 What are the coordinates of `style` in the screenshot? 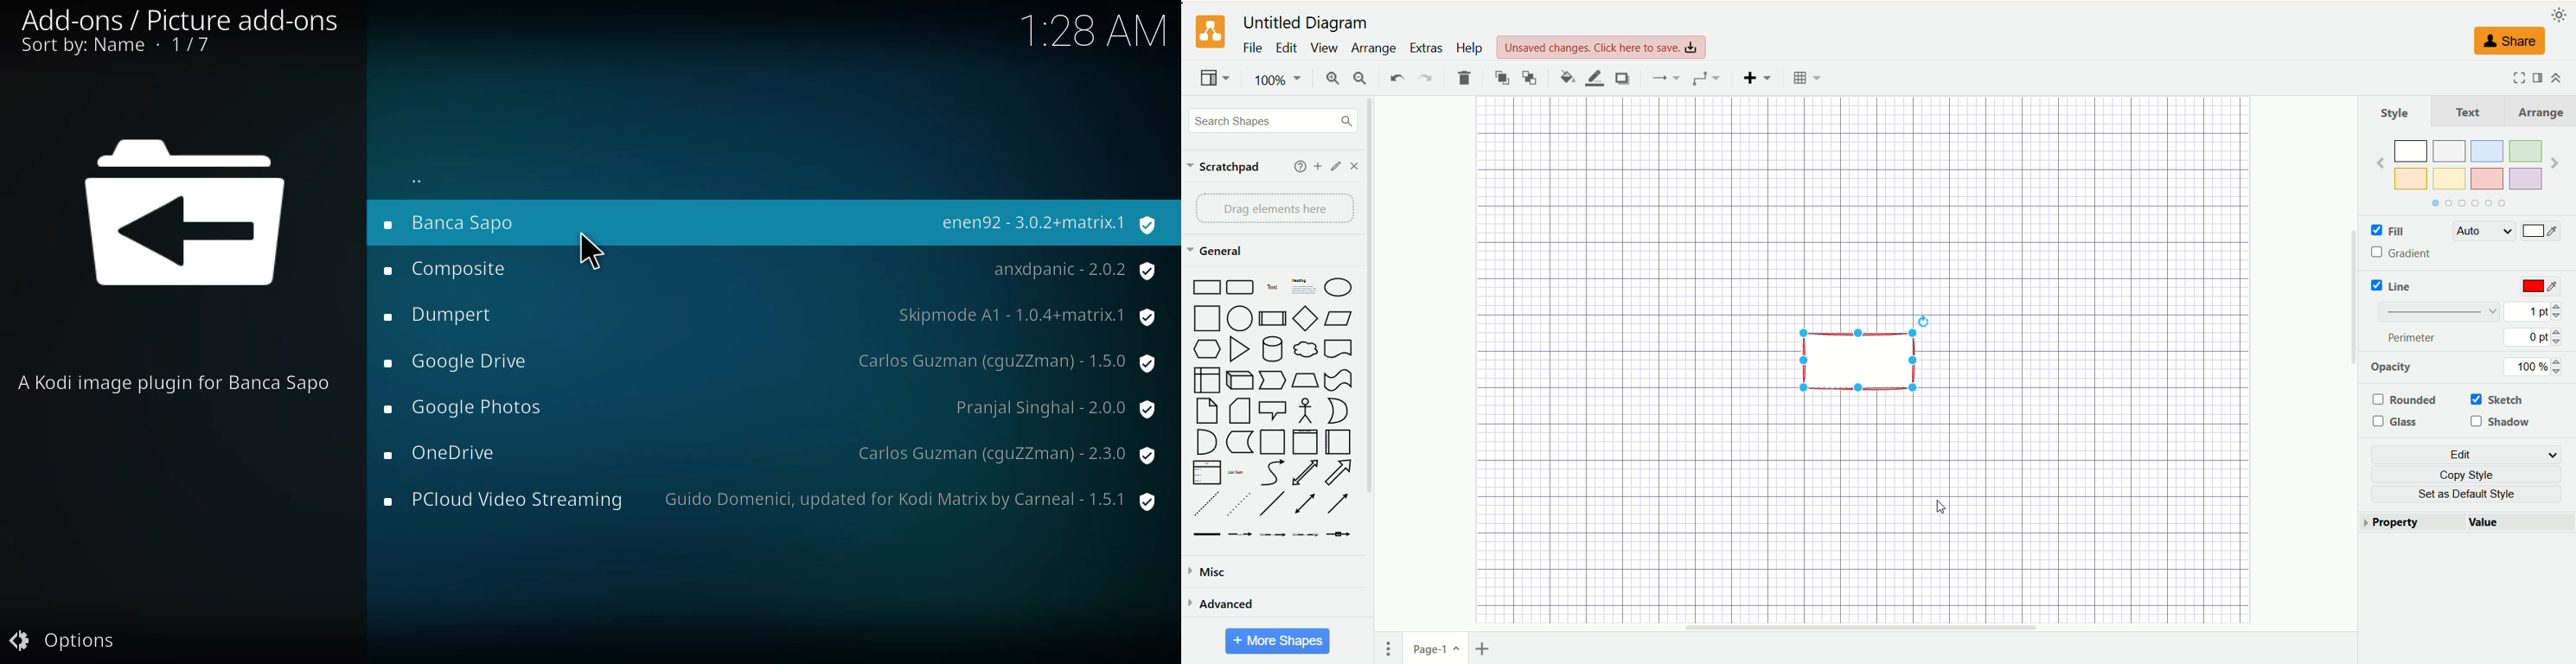 It's located at (2397, 113).